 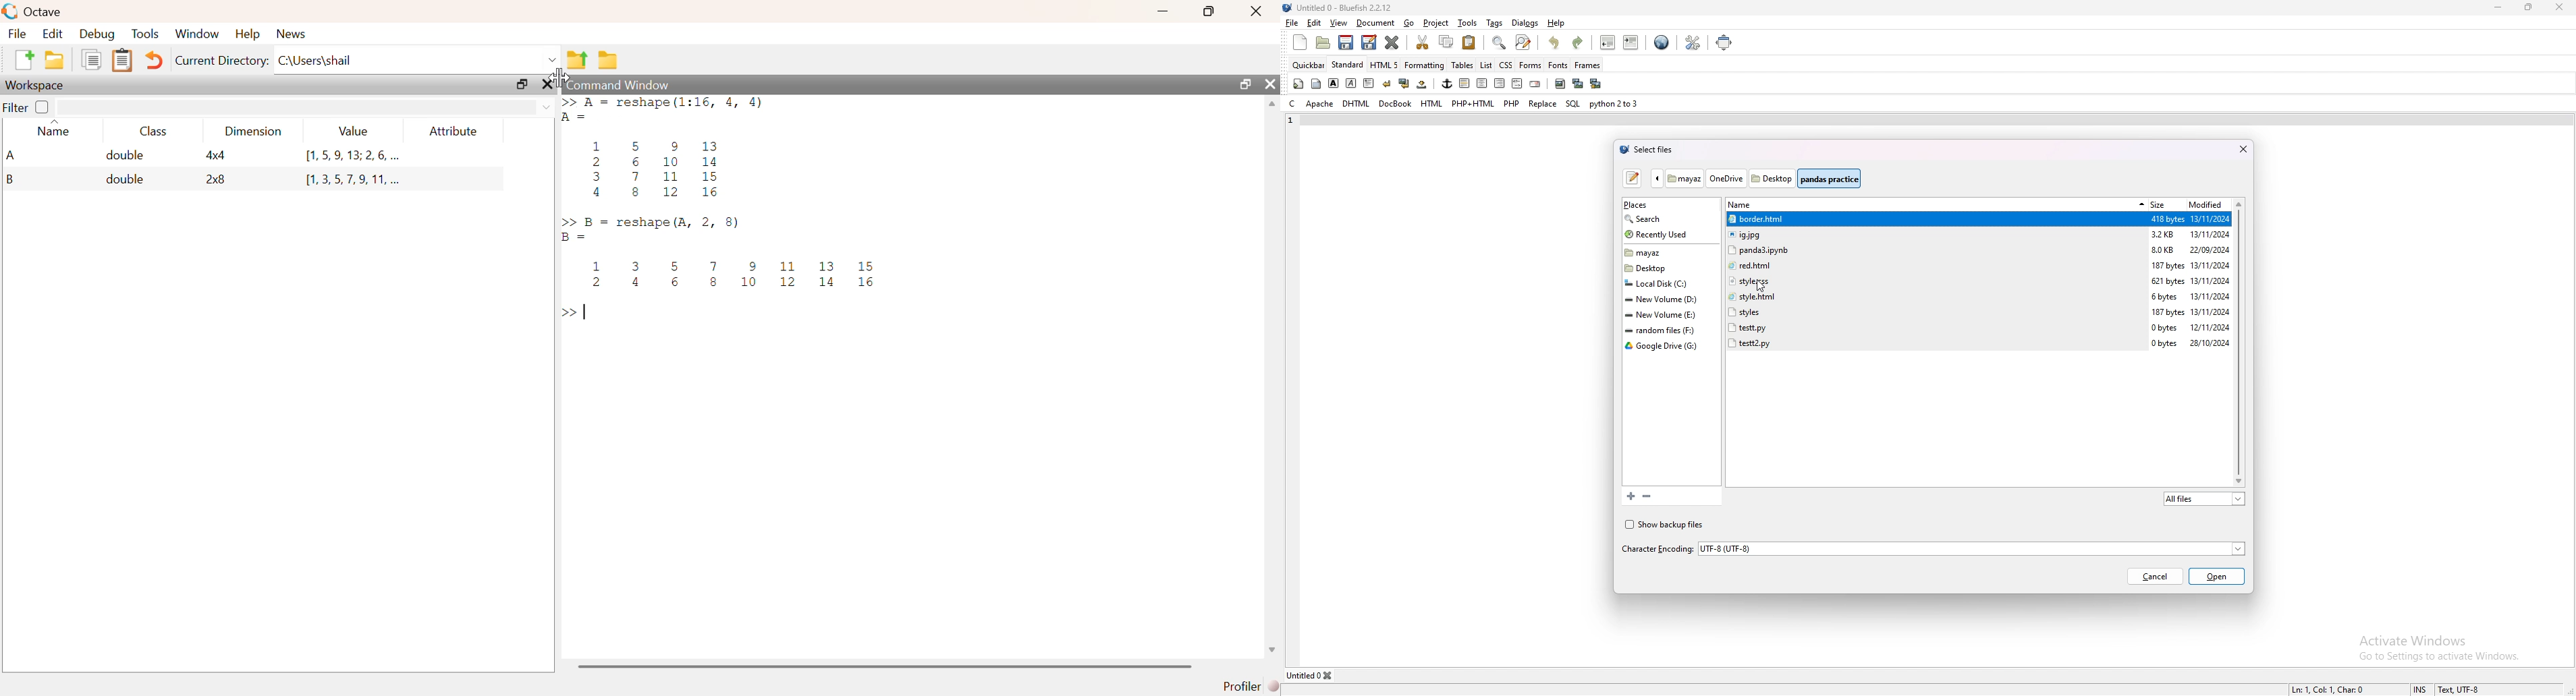 What do you see at coordinates (1314, 24) in the screenshot?
I see `edit` at bounding box center [1314, 24].